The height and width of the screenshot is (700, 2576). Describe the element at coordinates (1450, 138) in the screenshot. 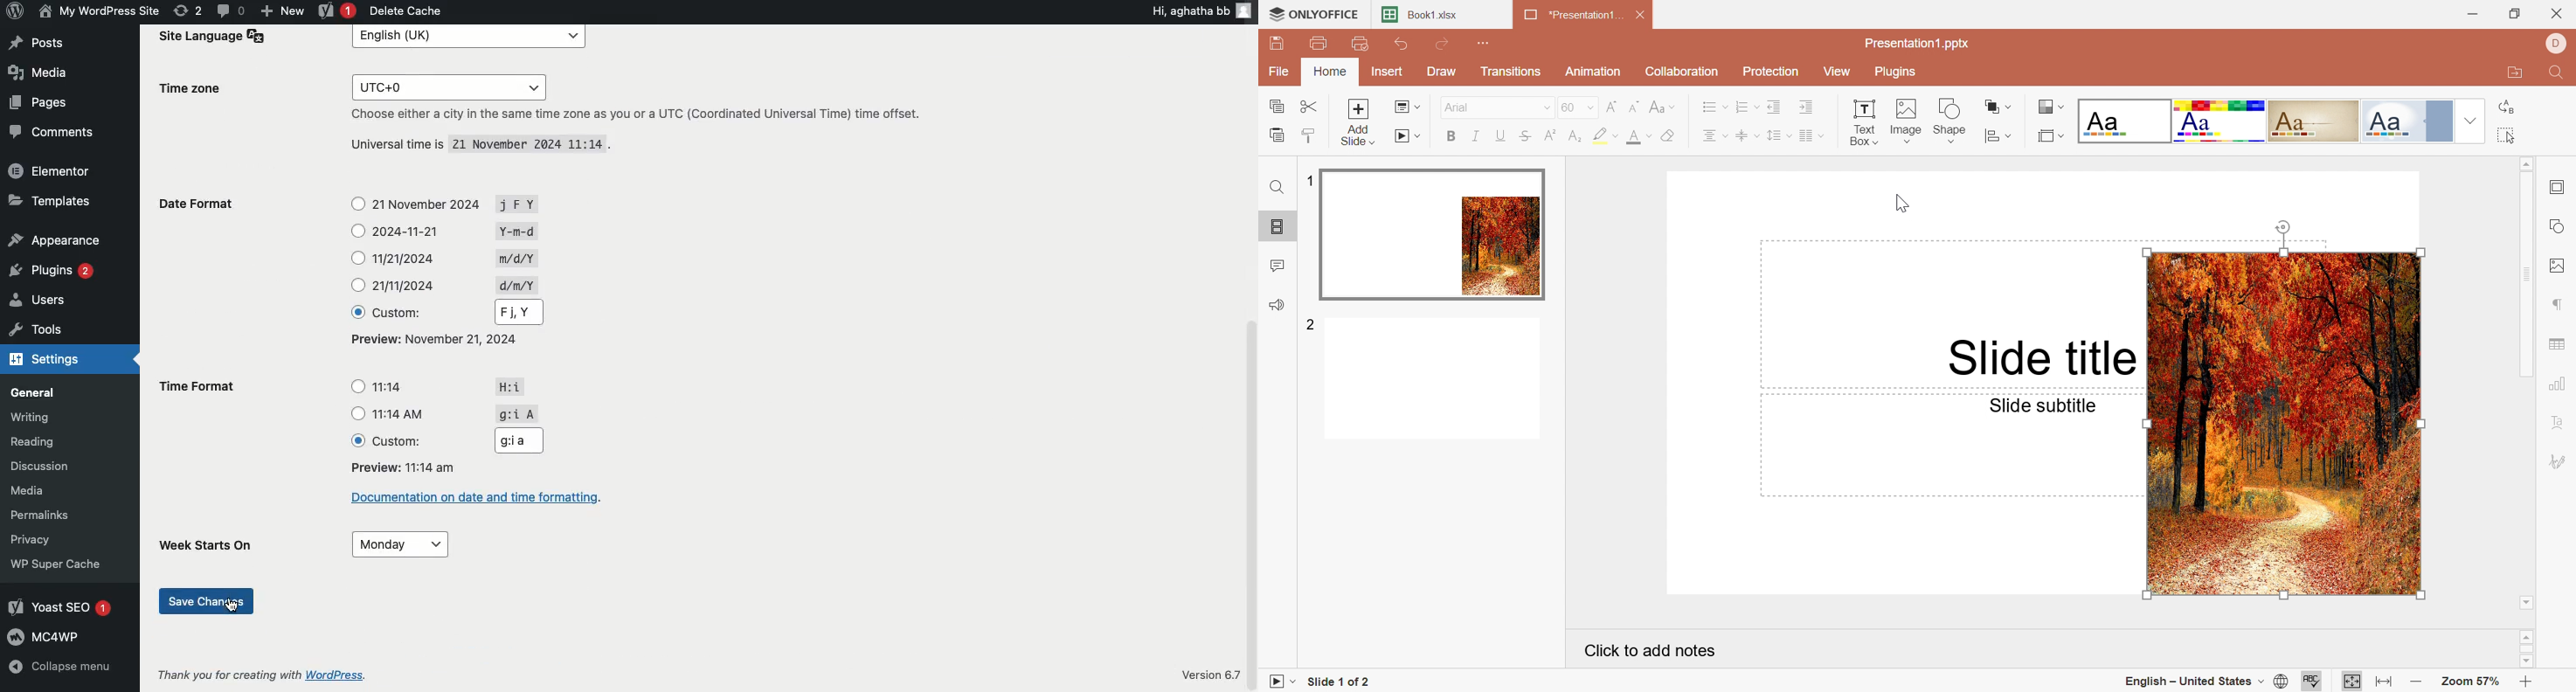

I see `Bold` at that location.